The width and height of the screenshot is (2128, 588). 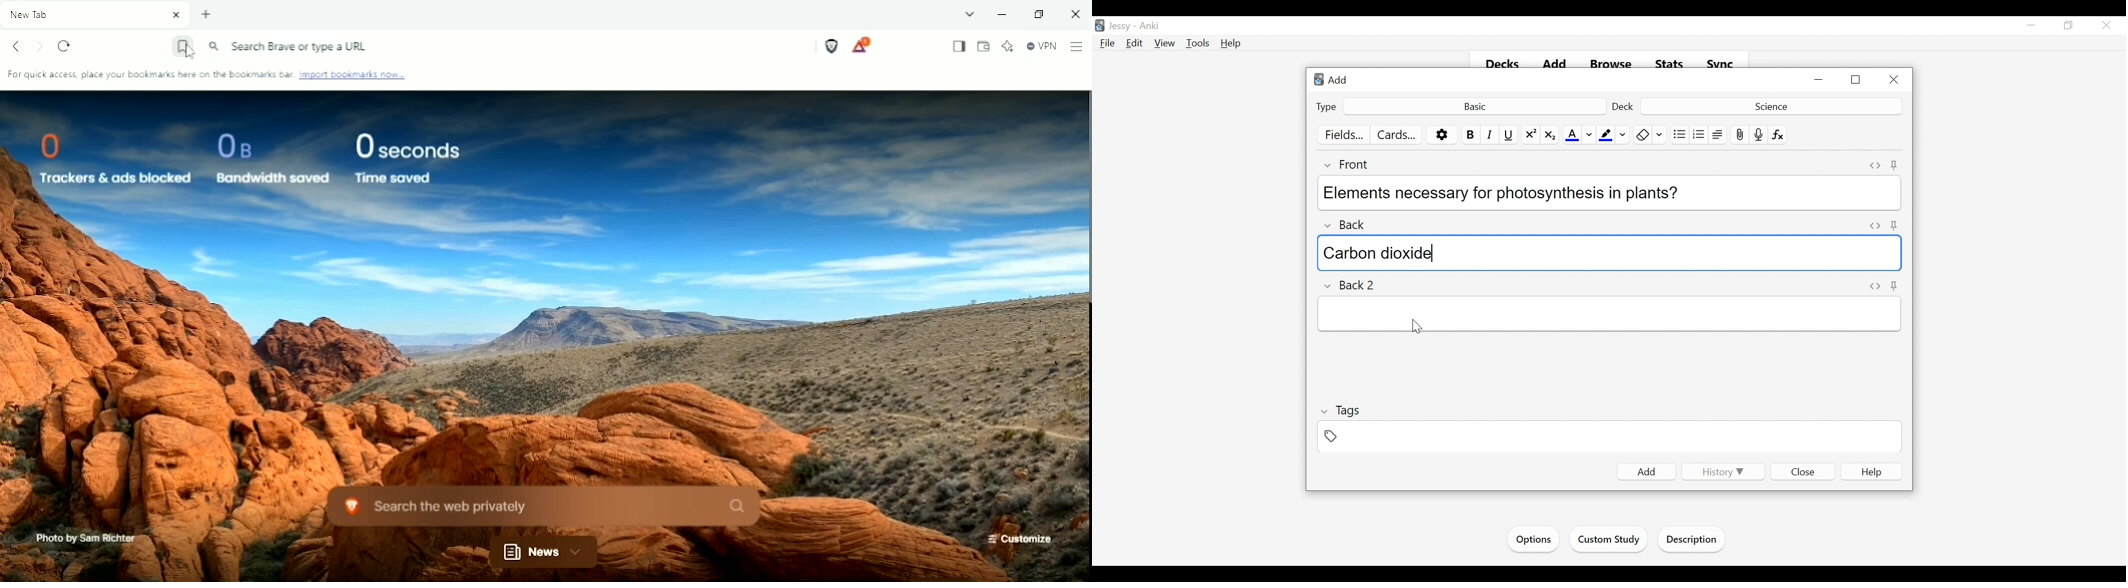 I want to click on Options, so click(x=1532, y=539).